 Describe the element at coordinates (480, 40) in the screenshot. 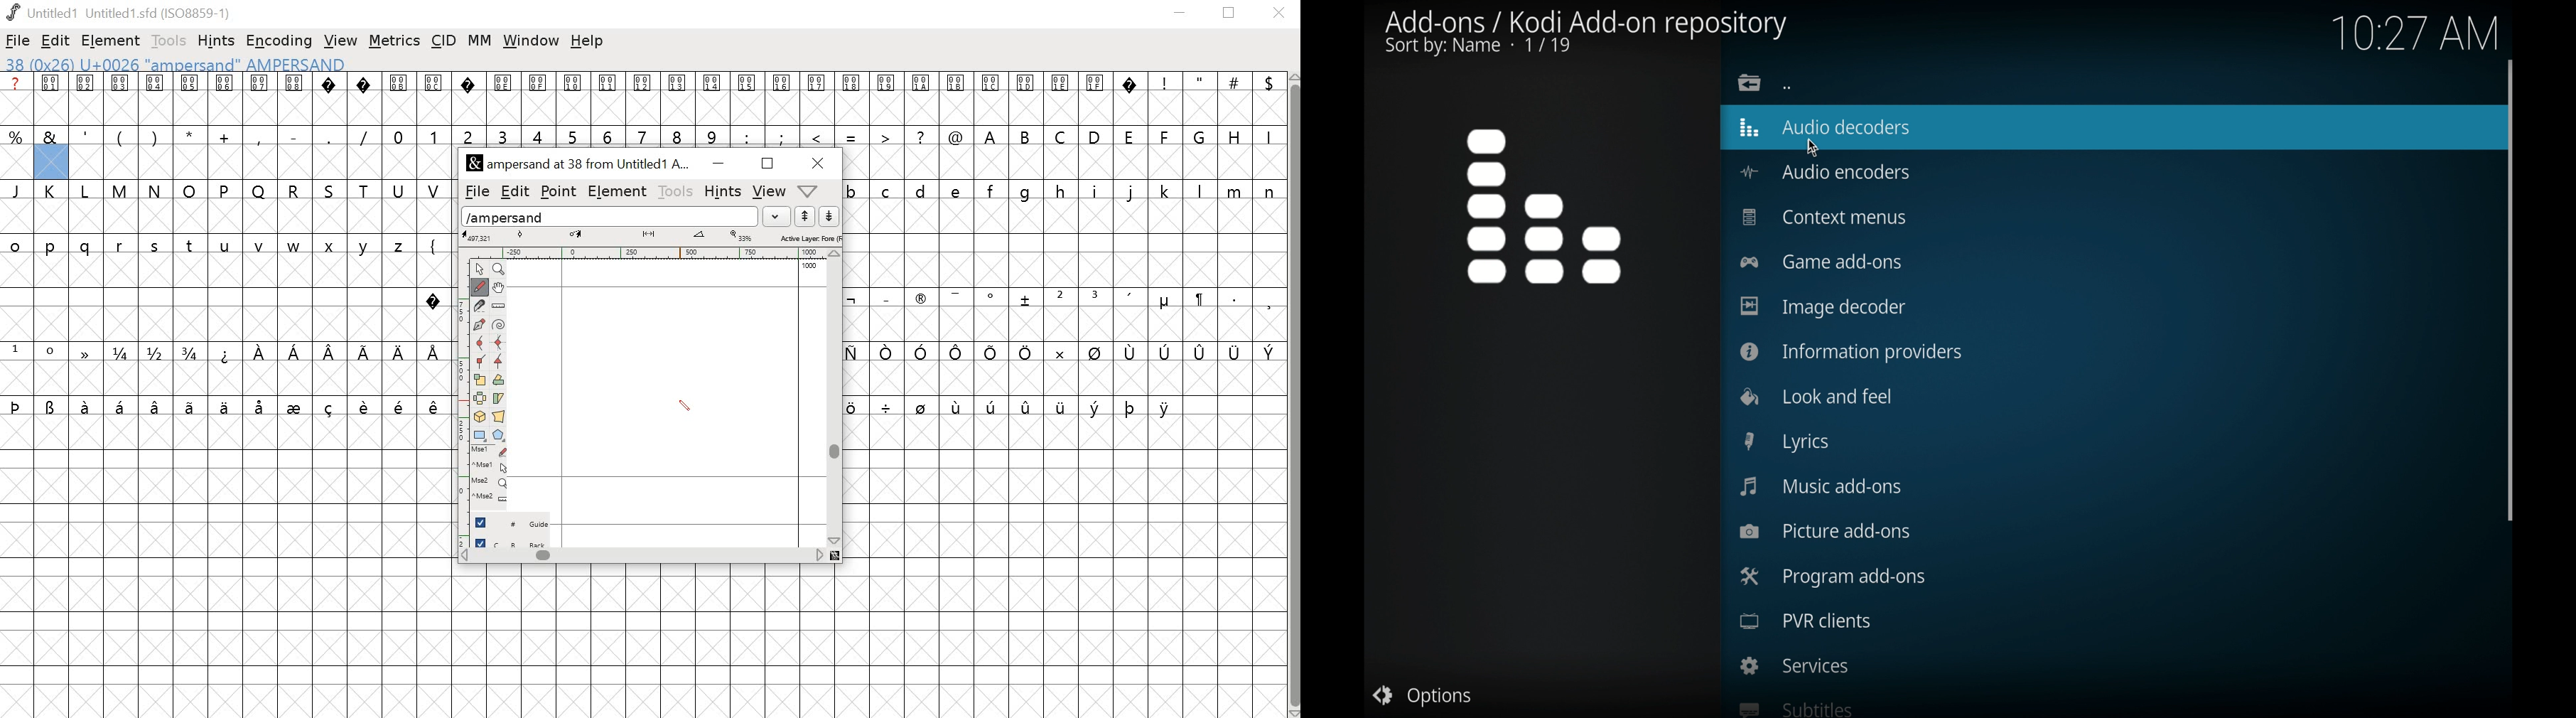

I see `mm` at that location.